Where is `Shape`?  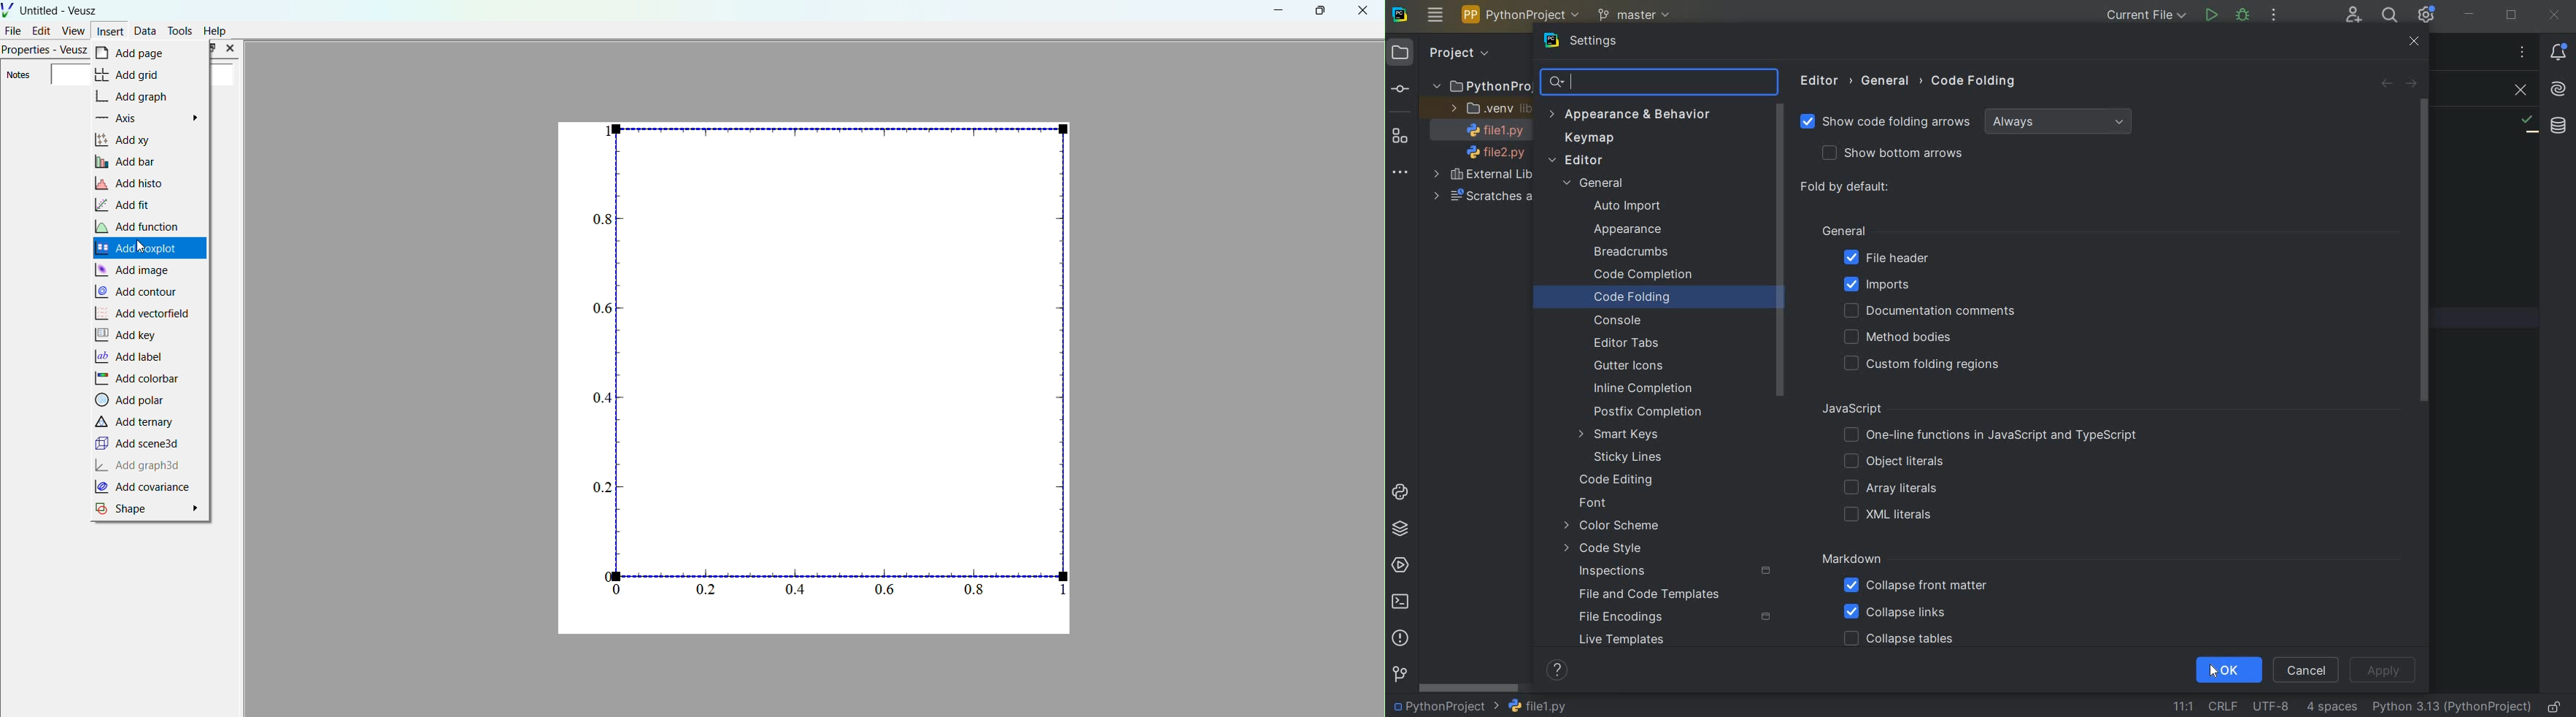
Shape is located at coordinates (150, 509).